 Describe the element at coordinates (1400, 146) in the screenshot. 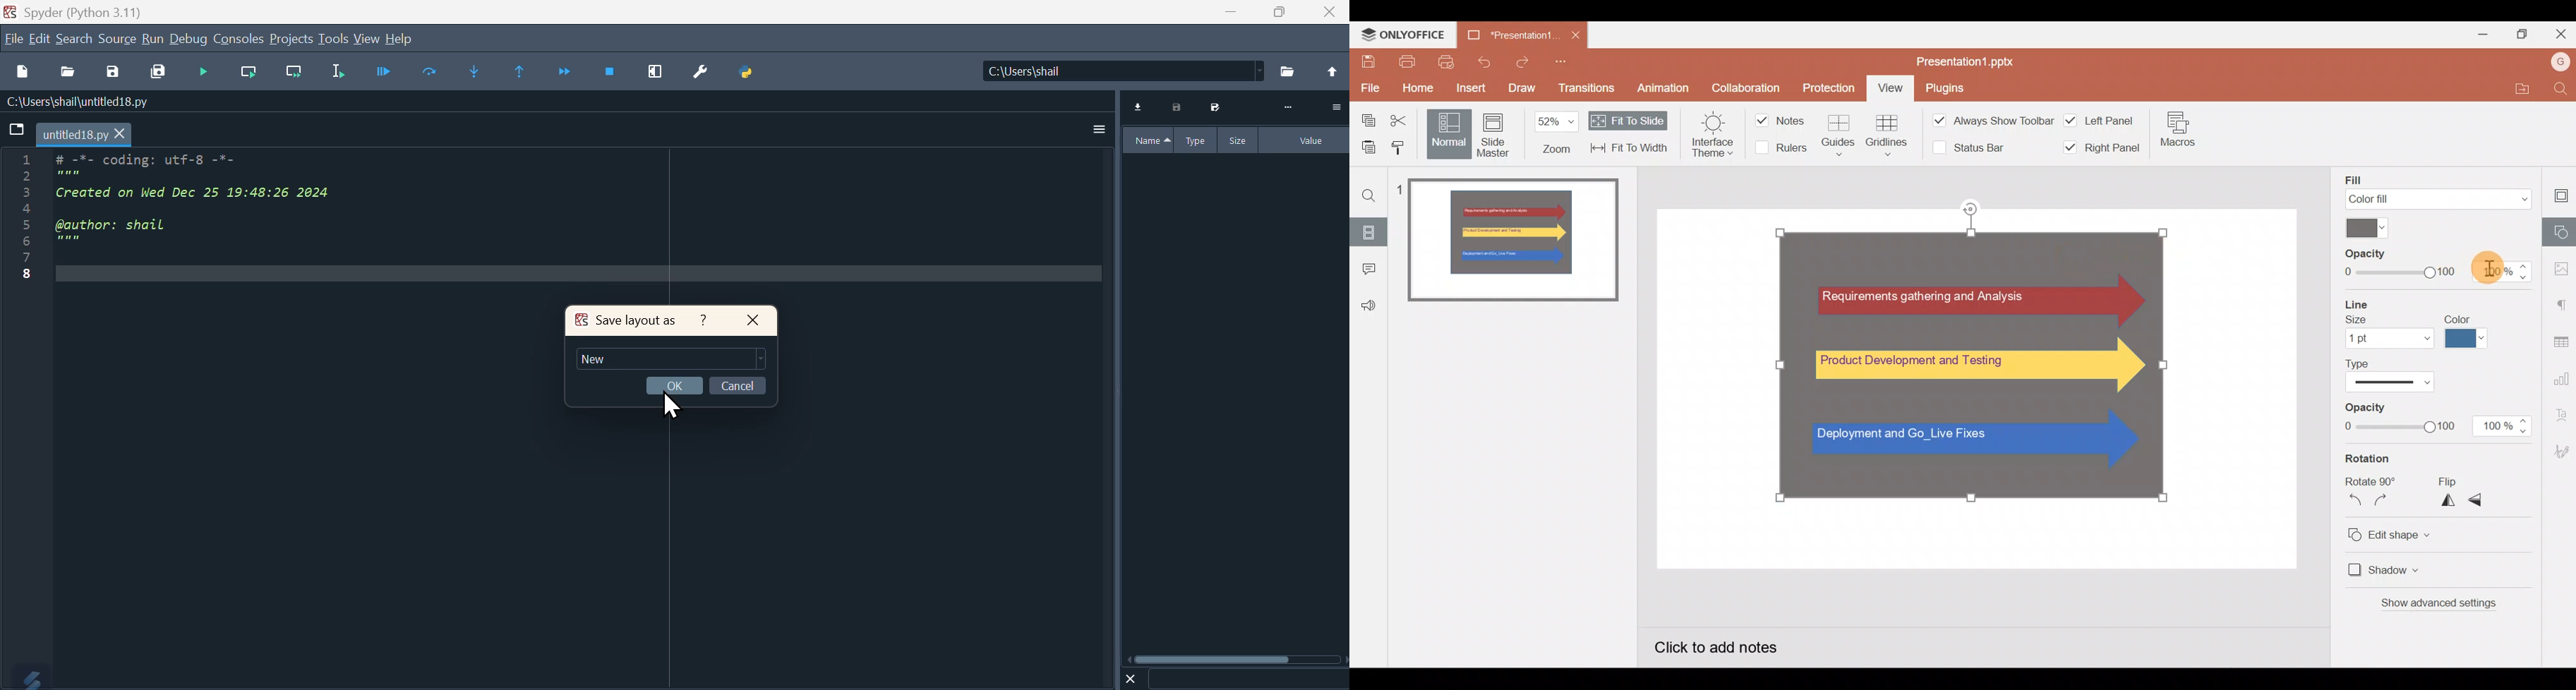

I see `Copy style` at that location.